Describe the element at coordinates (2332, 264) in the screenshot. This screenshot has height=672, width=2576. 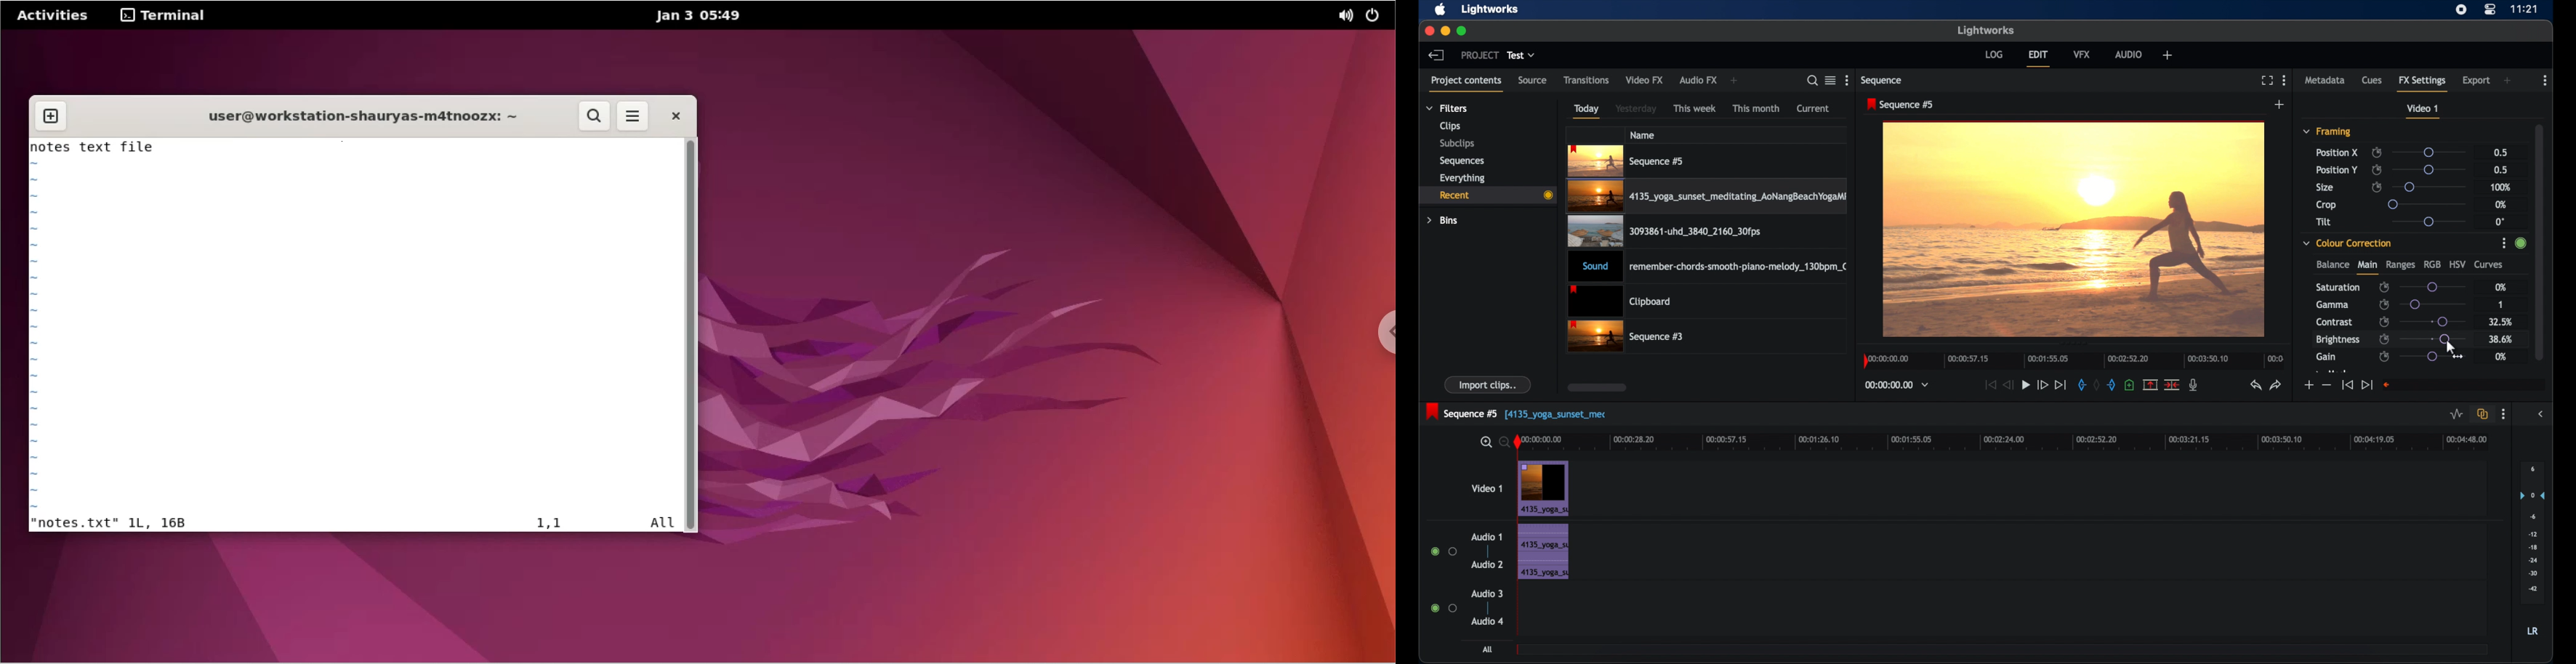
I see `balance` at that location.